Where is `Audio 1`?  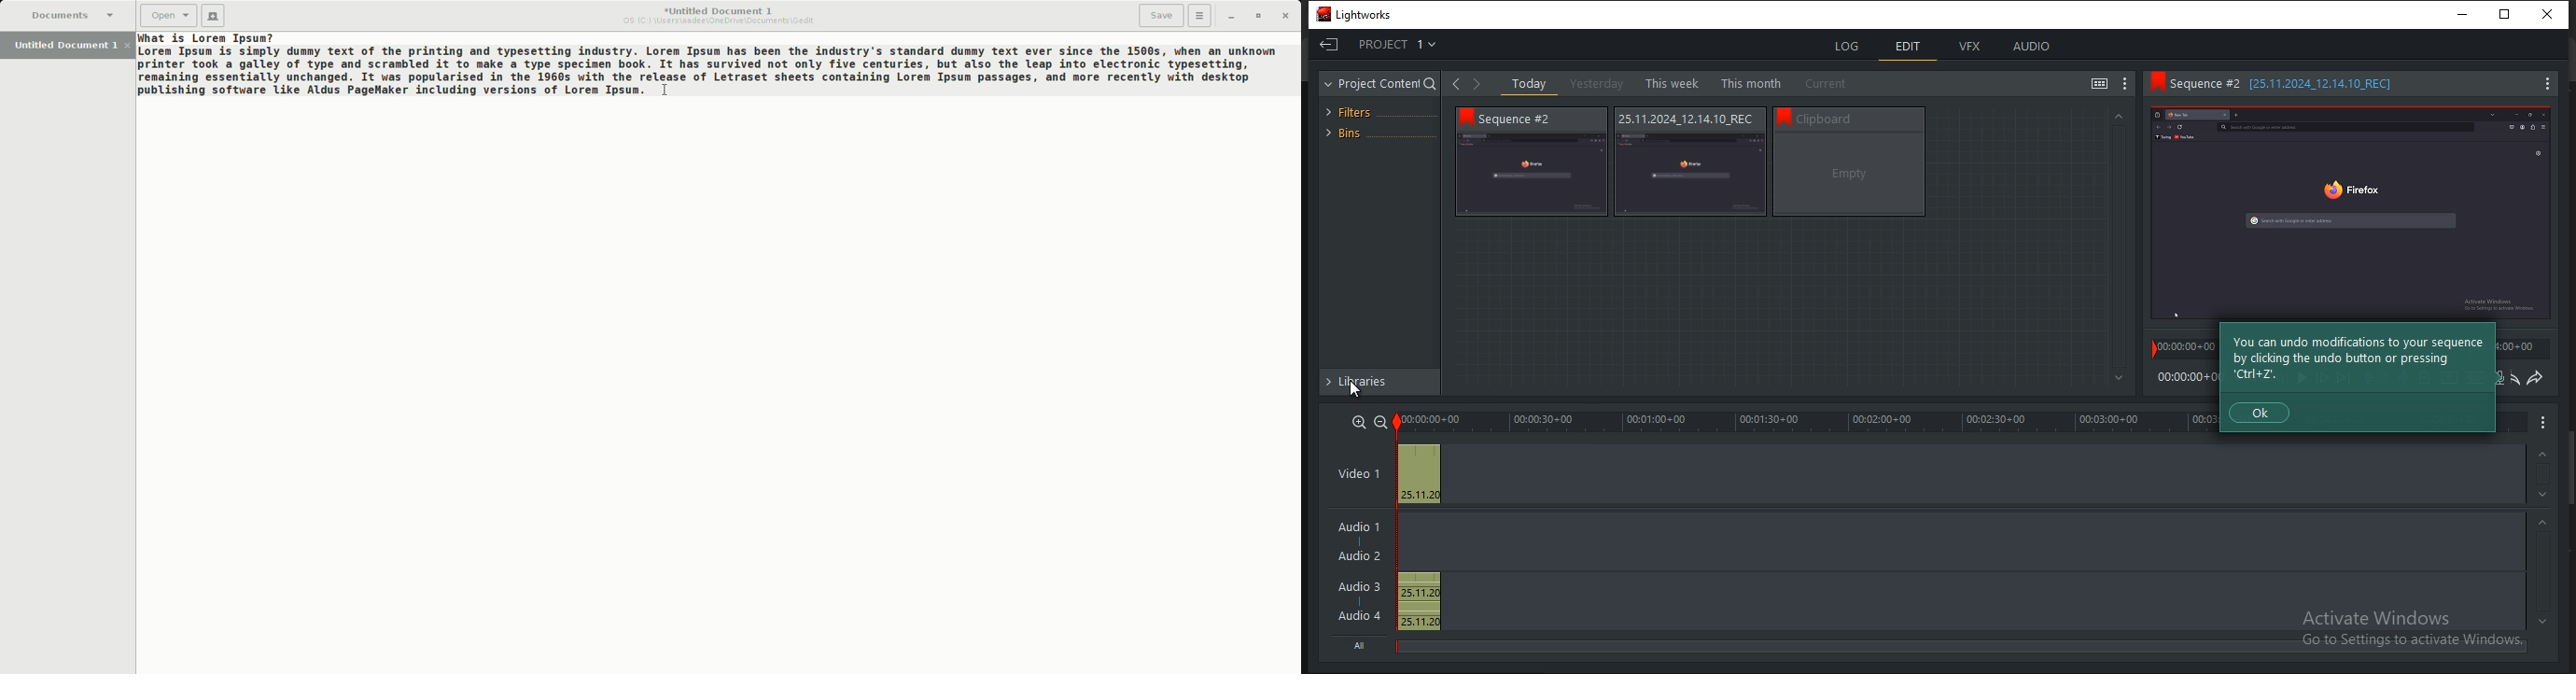 Audio 1 is located at coordinates (1363, 530).